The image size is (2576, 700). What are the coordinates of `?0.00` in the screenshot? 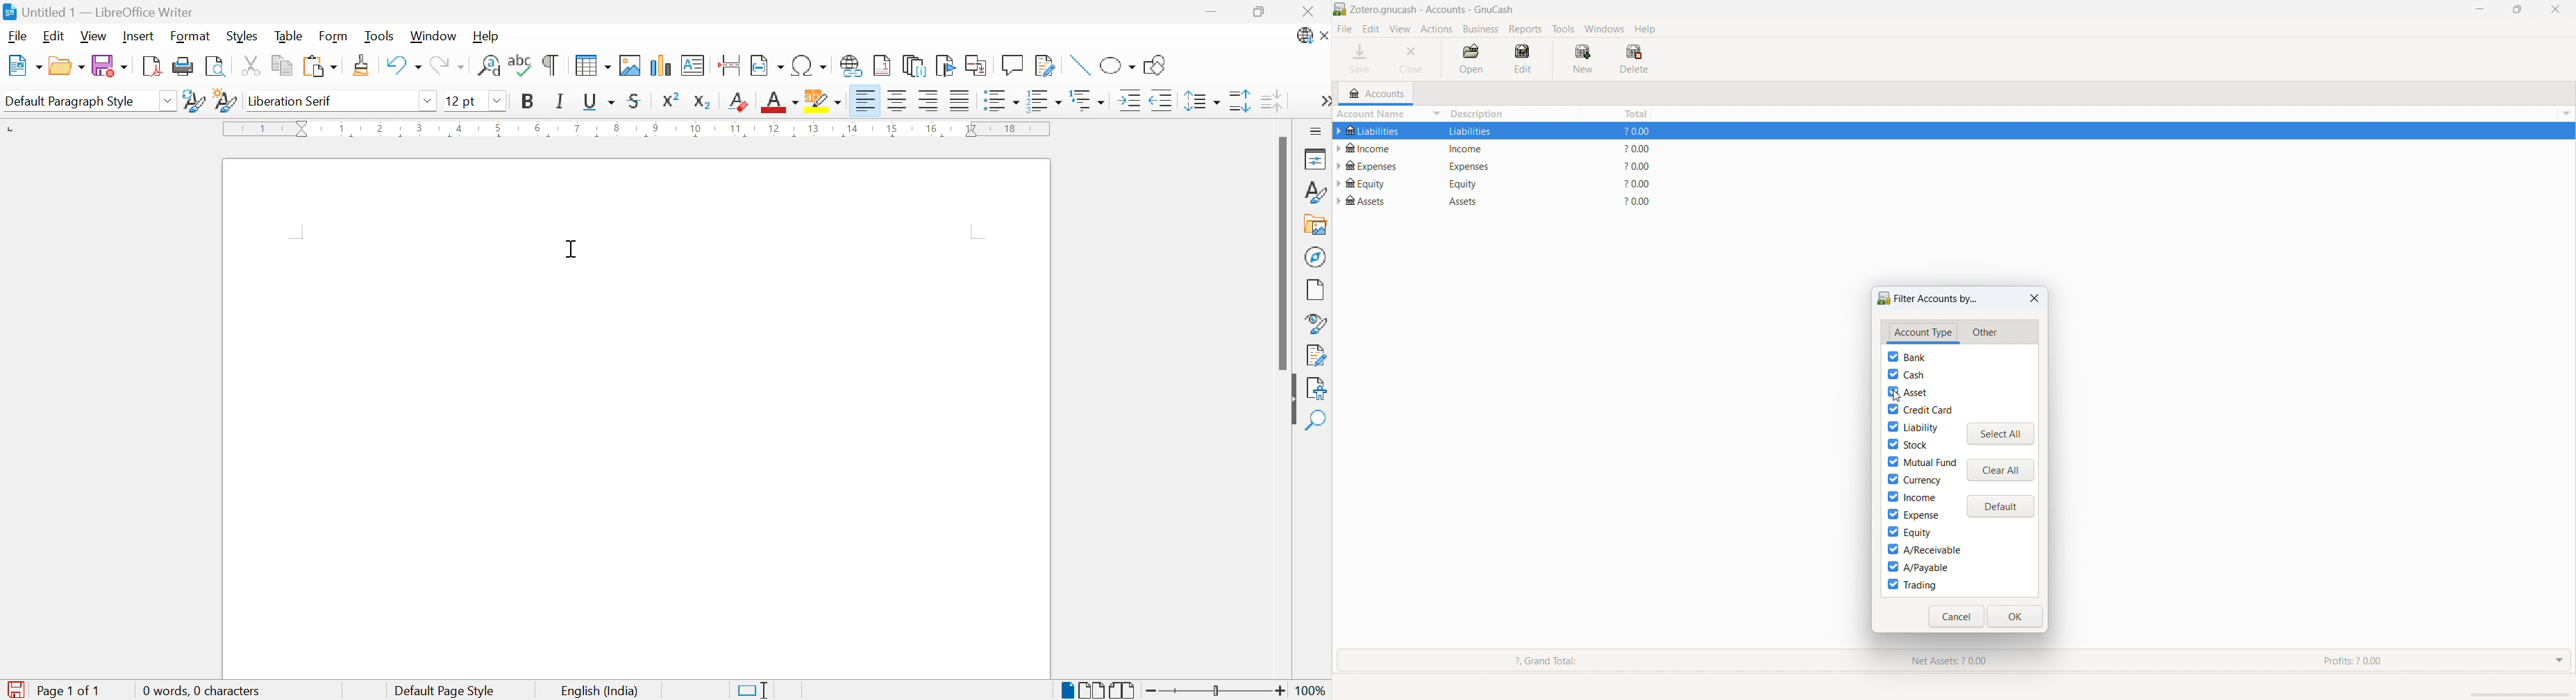 It's located at (1638, 166).